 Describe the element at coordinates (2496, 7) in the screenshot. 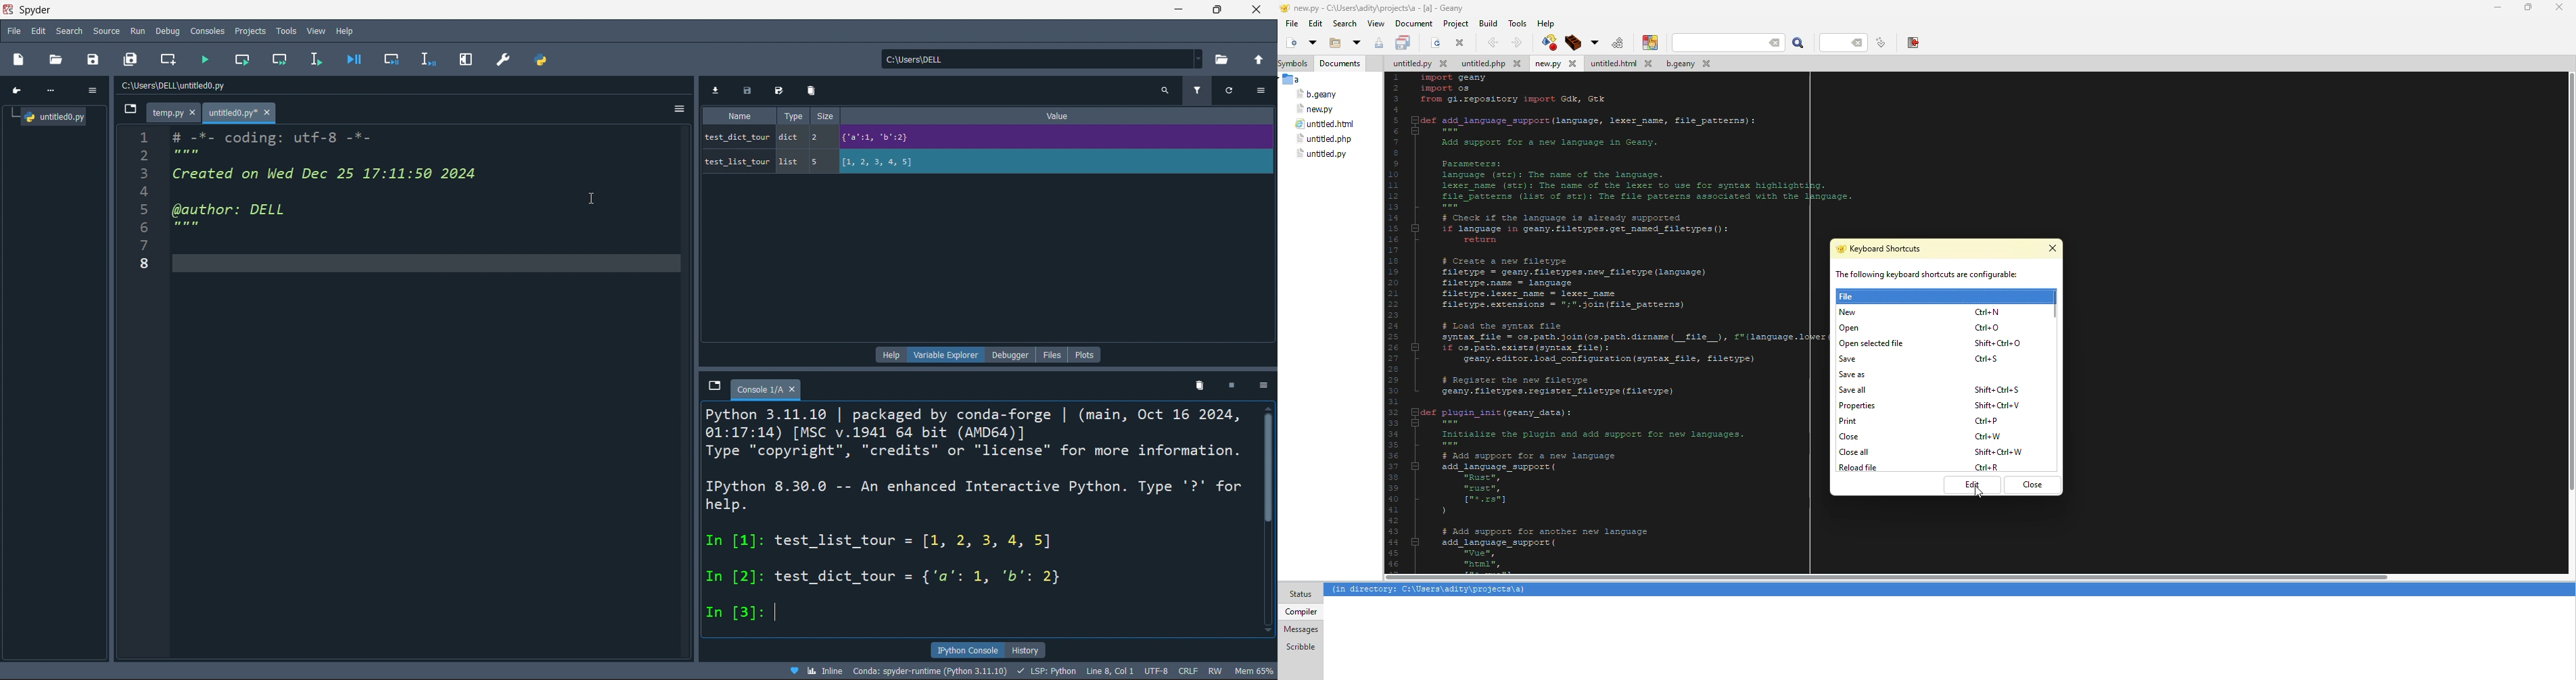

I see `minimize` at that location.